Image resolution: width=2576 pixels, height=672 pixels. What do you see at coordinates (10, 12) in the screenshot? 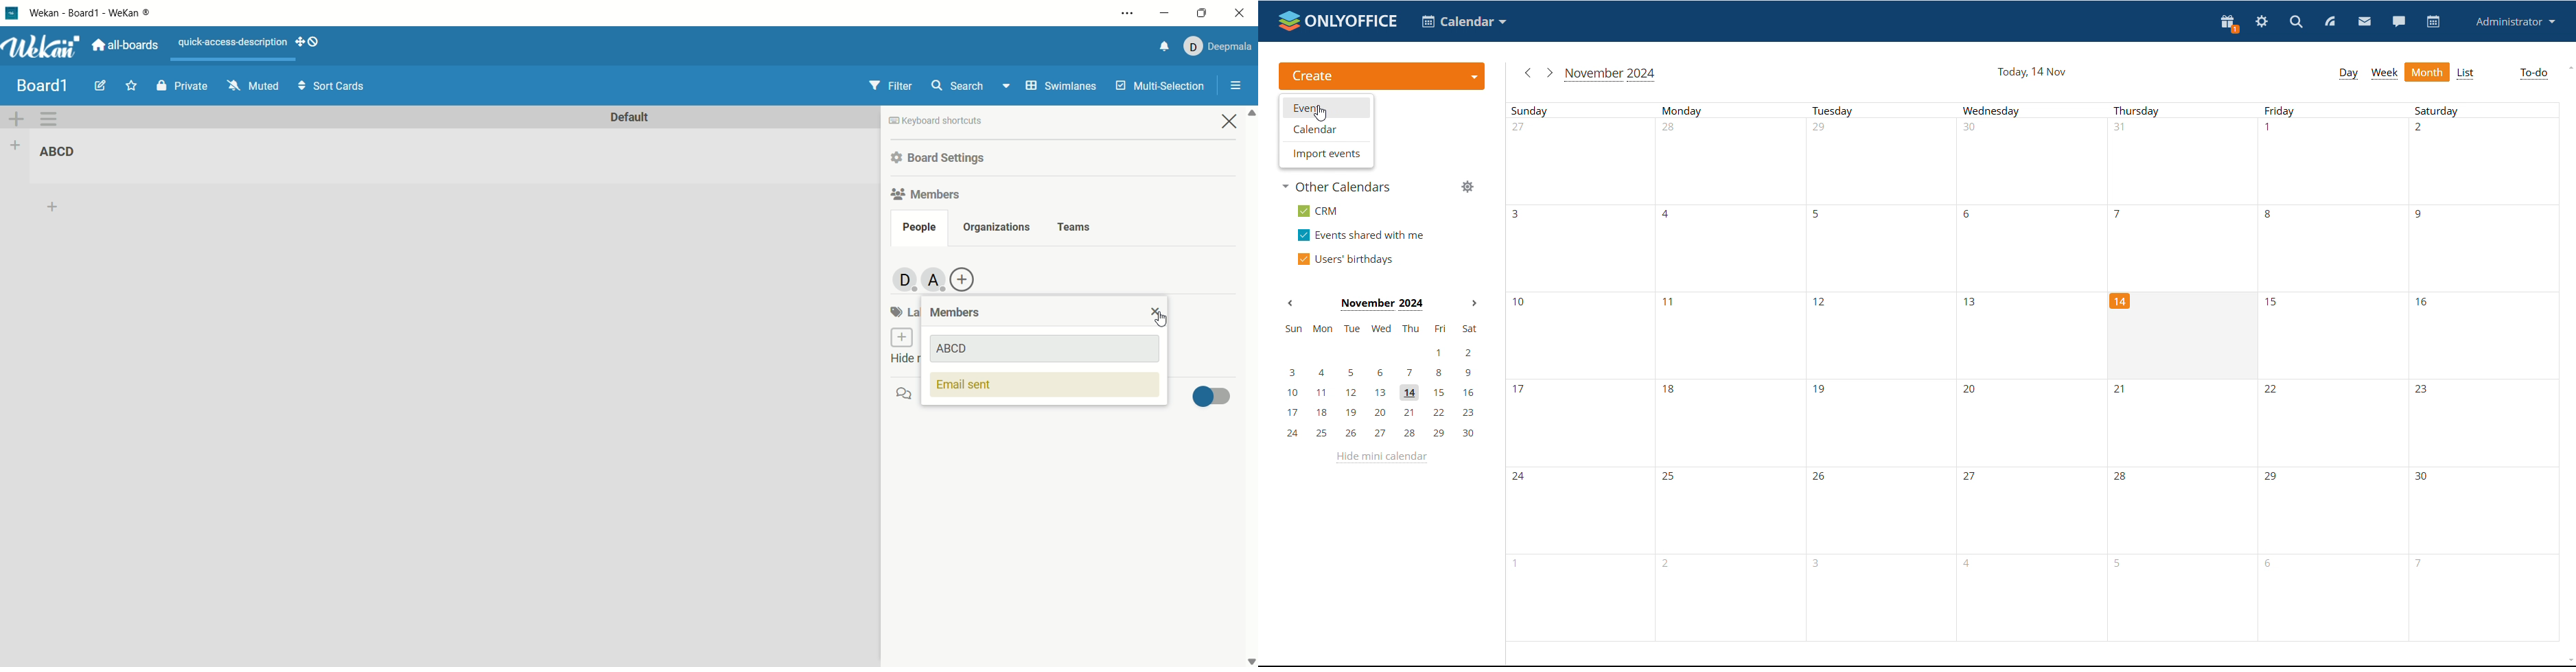
I see `logo` at bounding box center [10, 12].